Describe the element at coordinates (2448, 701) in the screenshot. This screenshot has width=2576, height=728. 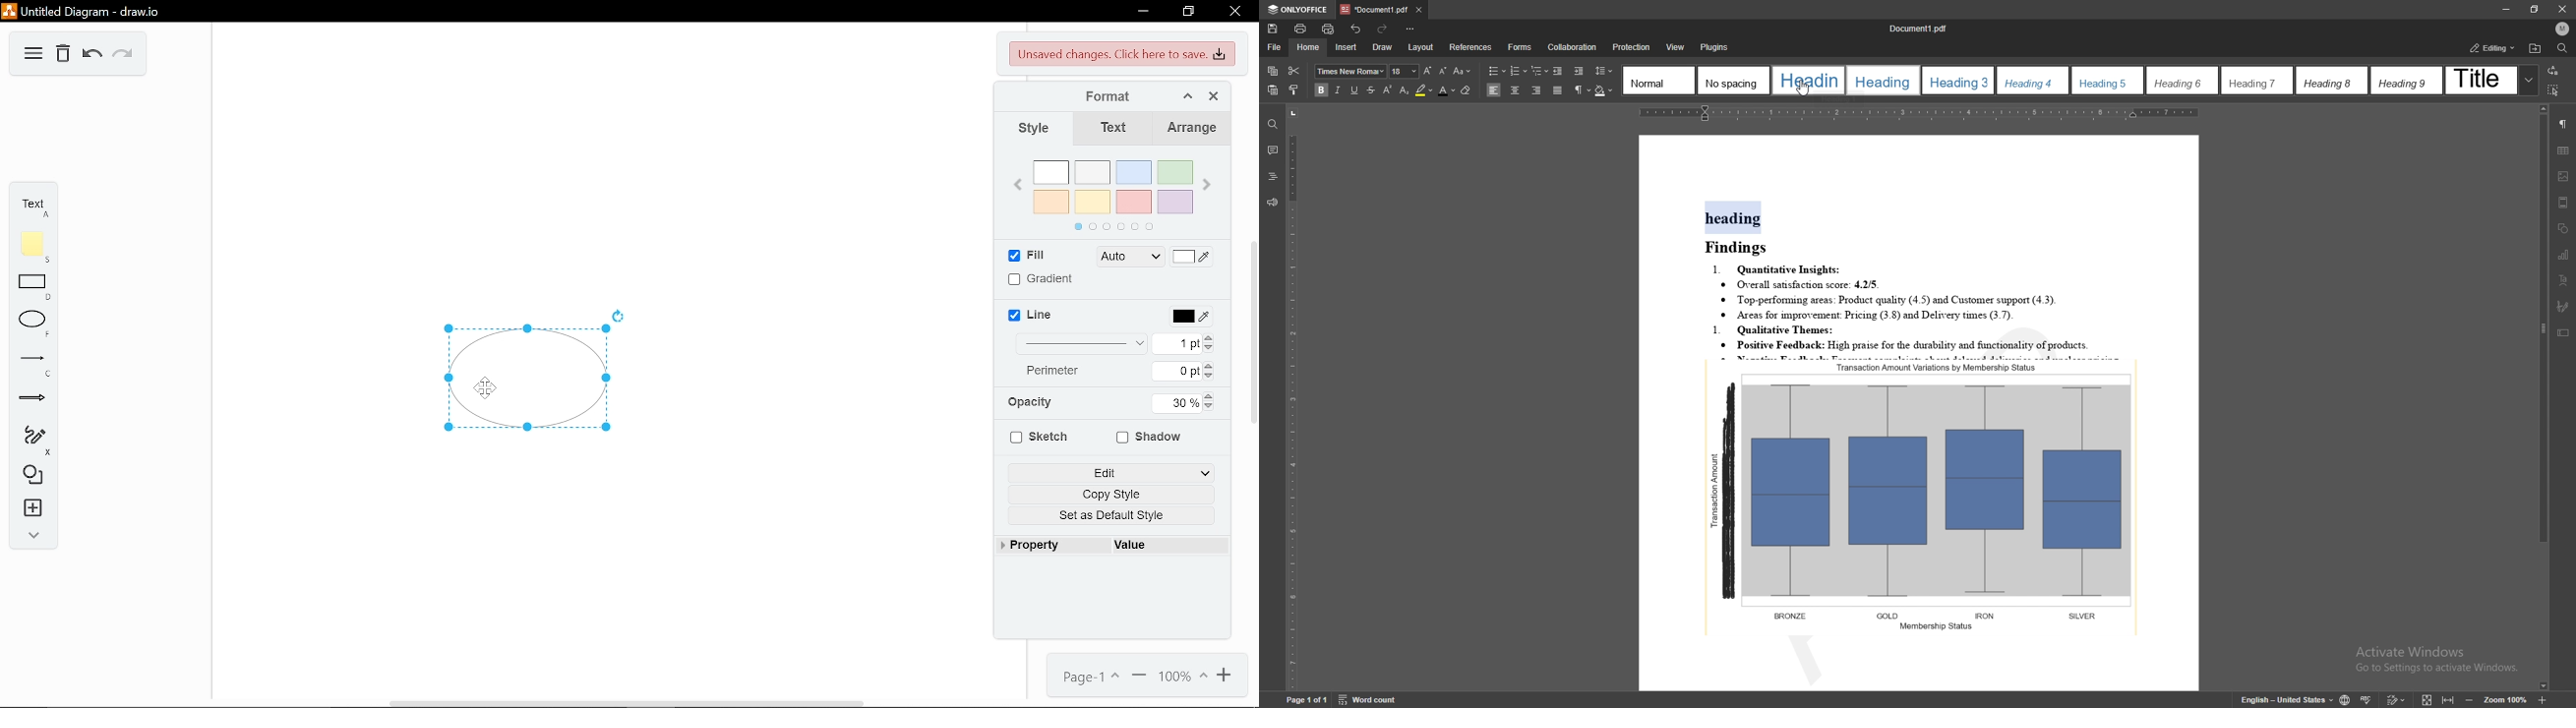
I see `fit to width` at that location.